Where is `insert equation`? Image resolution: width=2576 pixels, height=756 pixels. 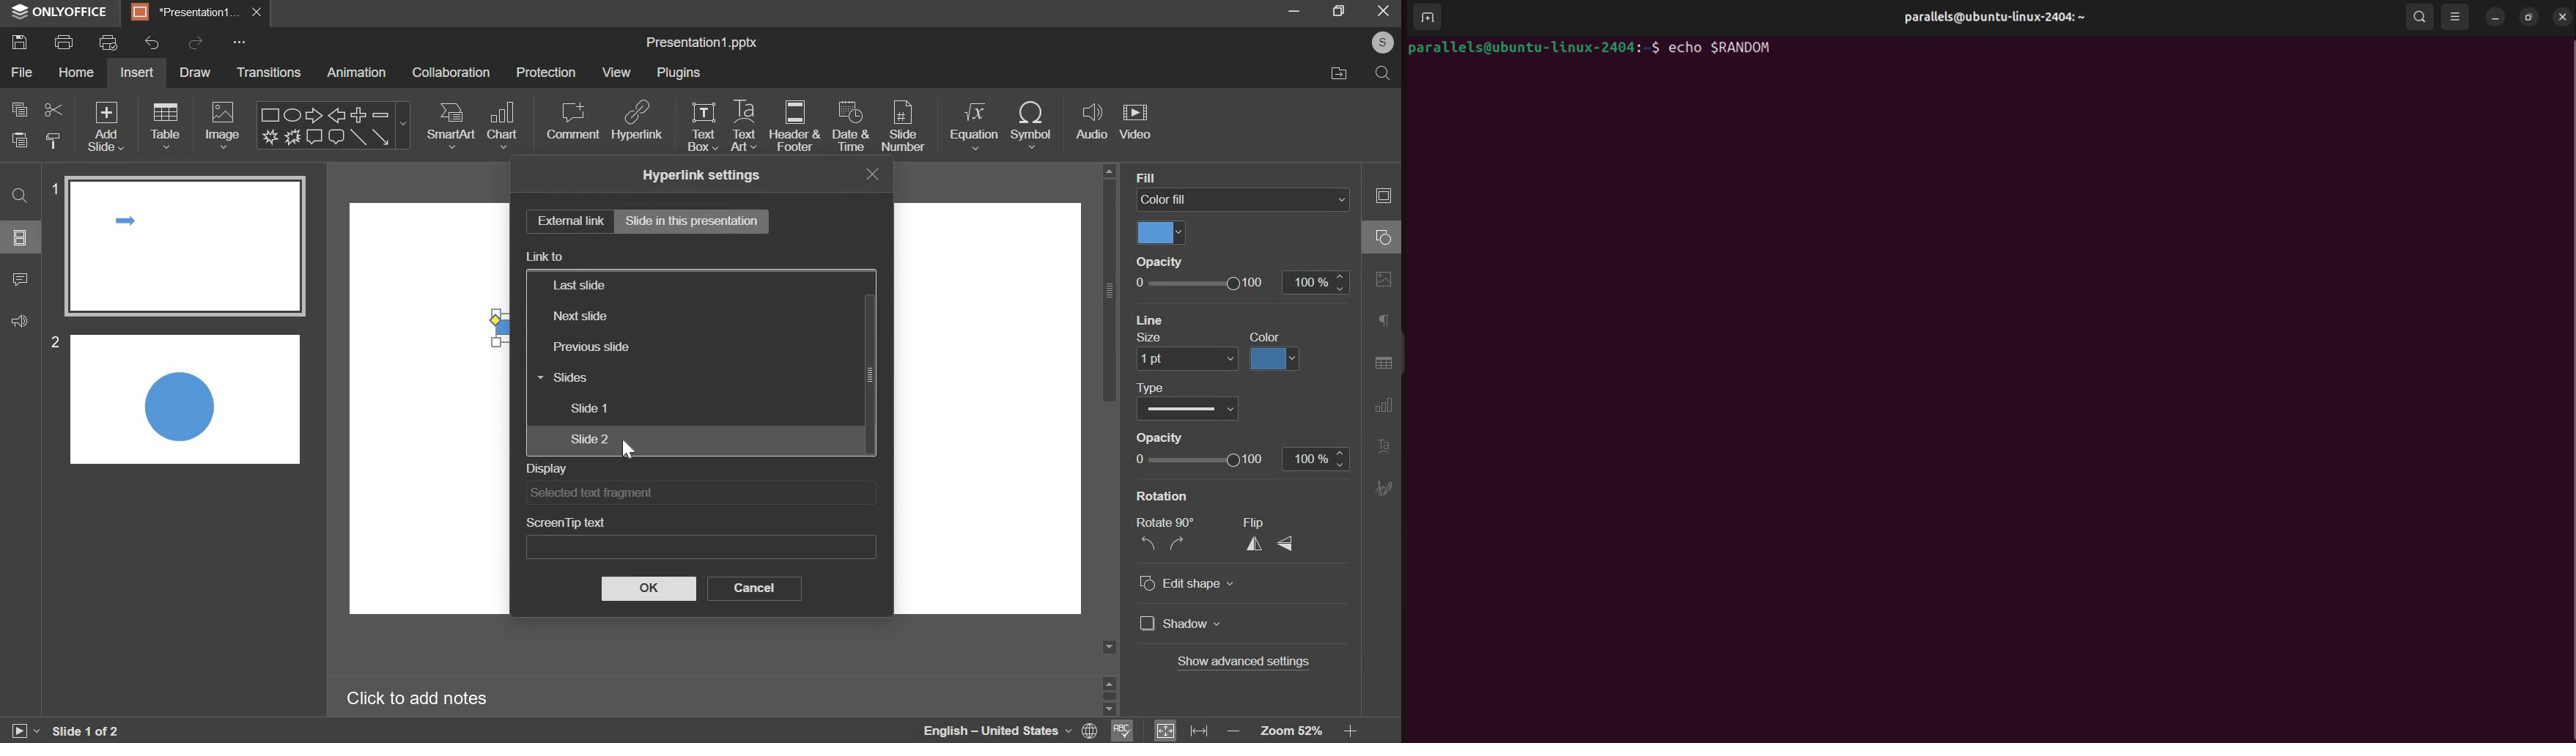 insert equation is located at coordinates (975, 126).